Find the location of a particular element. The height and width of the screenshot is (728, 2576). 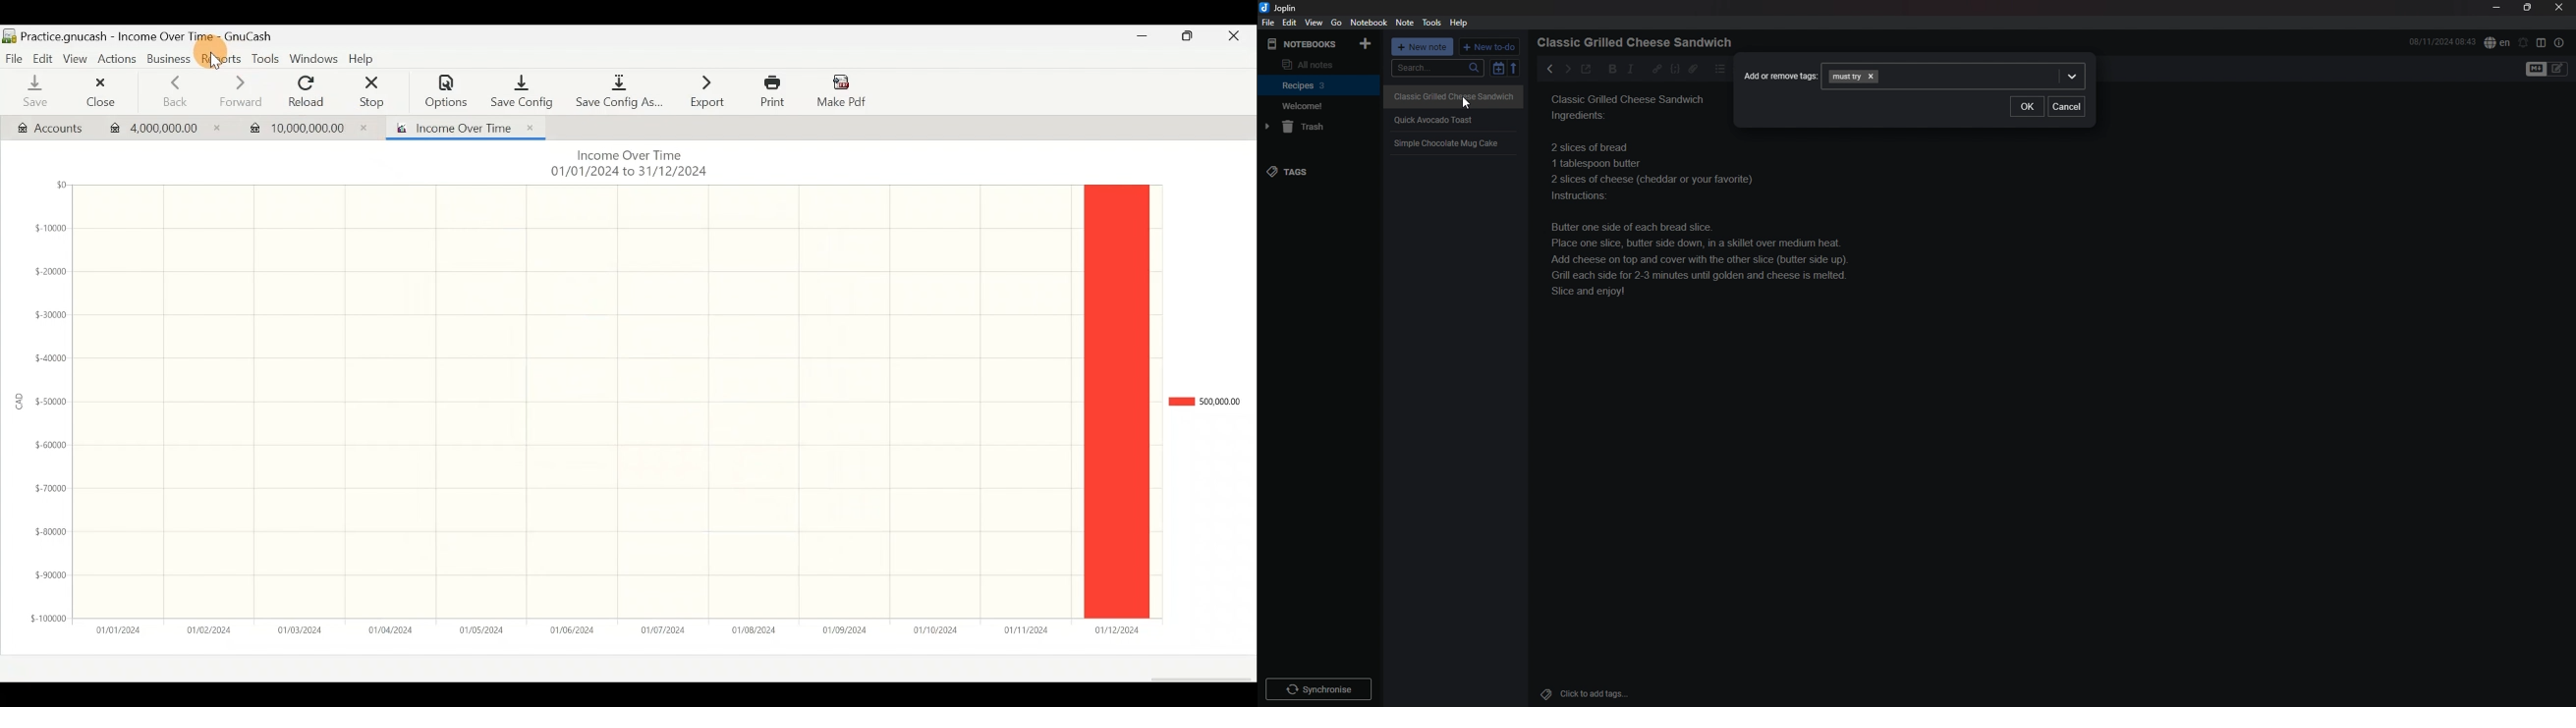

simple chocolate mug cake is located at coordinates (1729, 239).